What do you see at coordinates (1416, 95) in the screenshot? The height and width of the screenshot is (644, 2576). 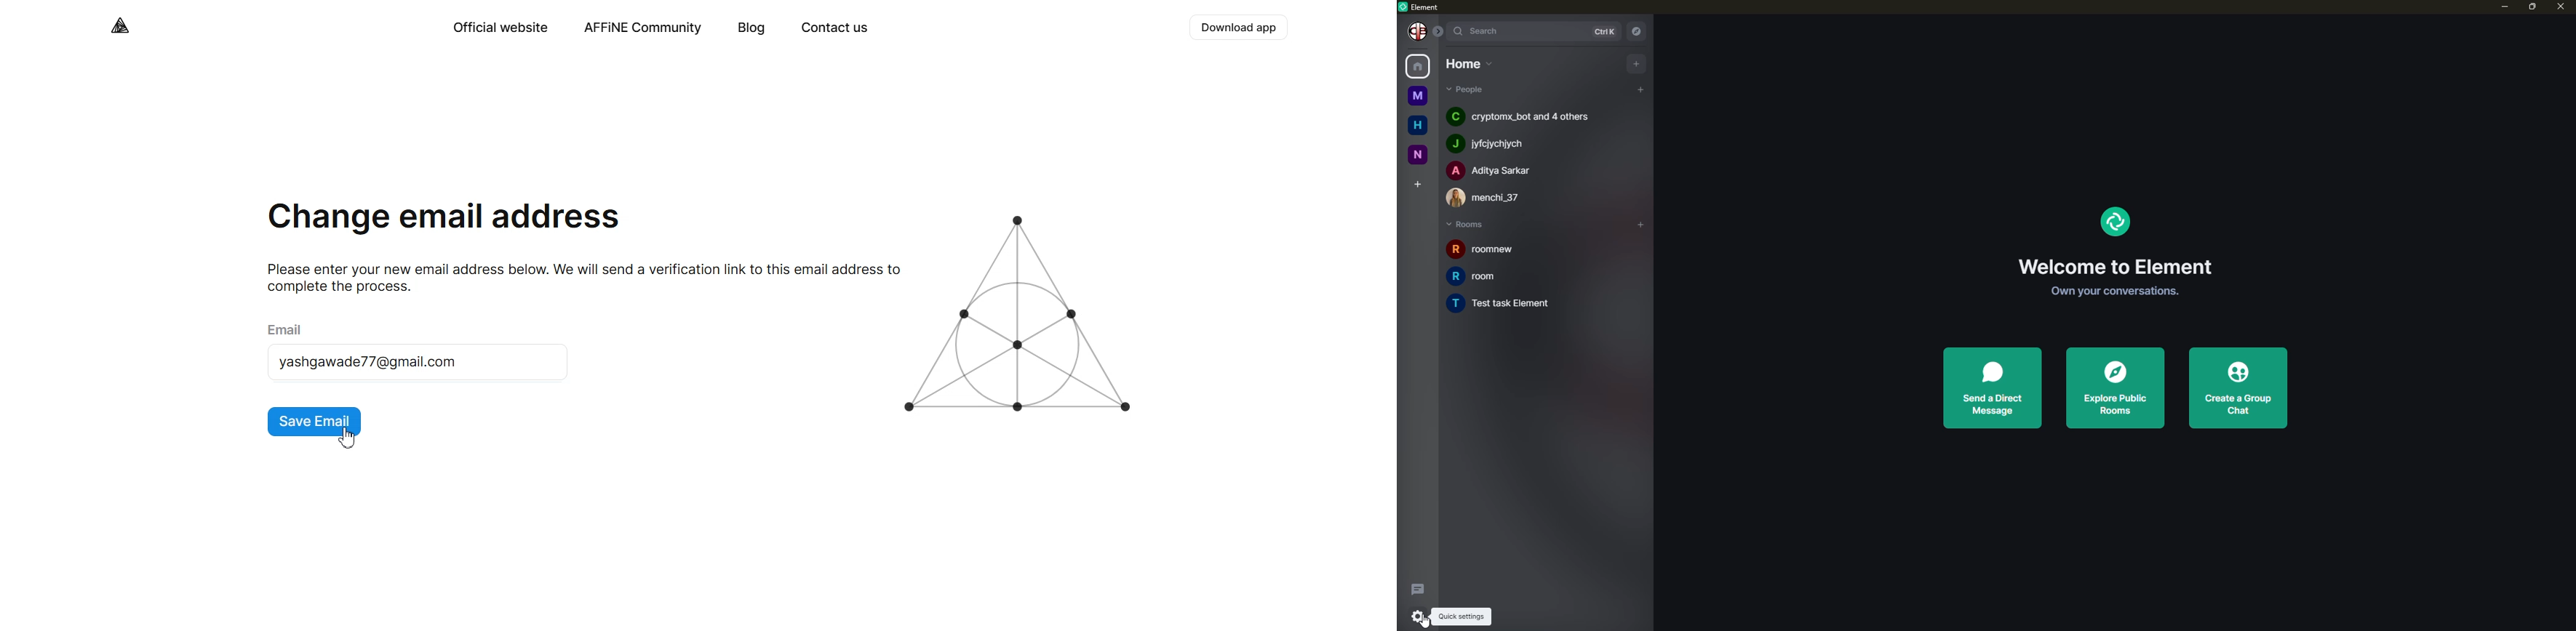 I see `myspace` at bounding box center [1416, 95].